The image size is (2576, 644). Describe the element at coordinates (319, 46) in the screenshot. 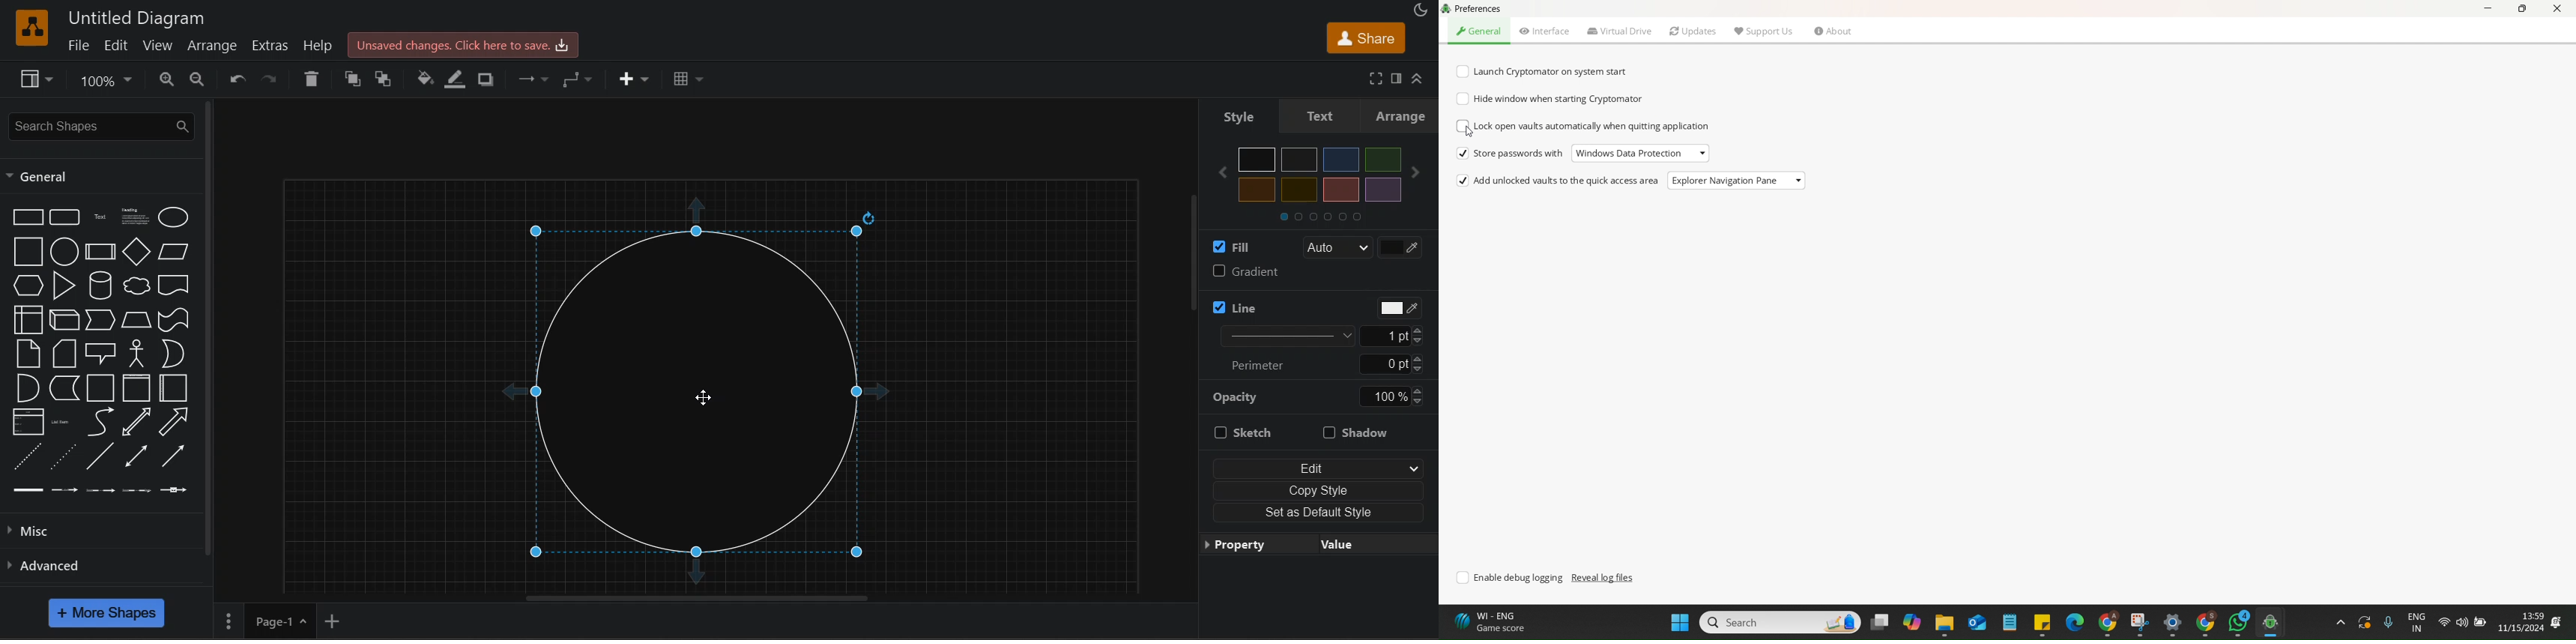

I see `help` at that location.